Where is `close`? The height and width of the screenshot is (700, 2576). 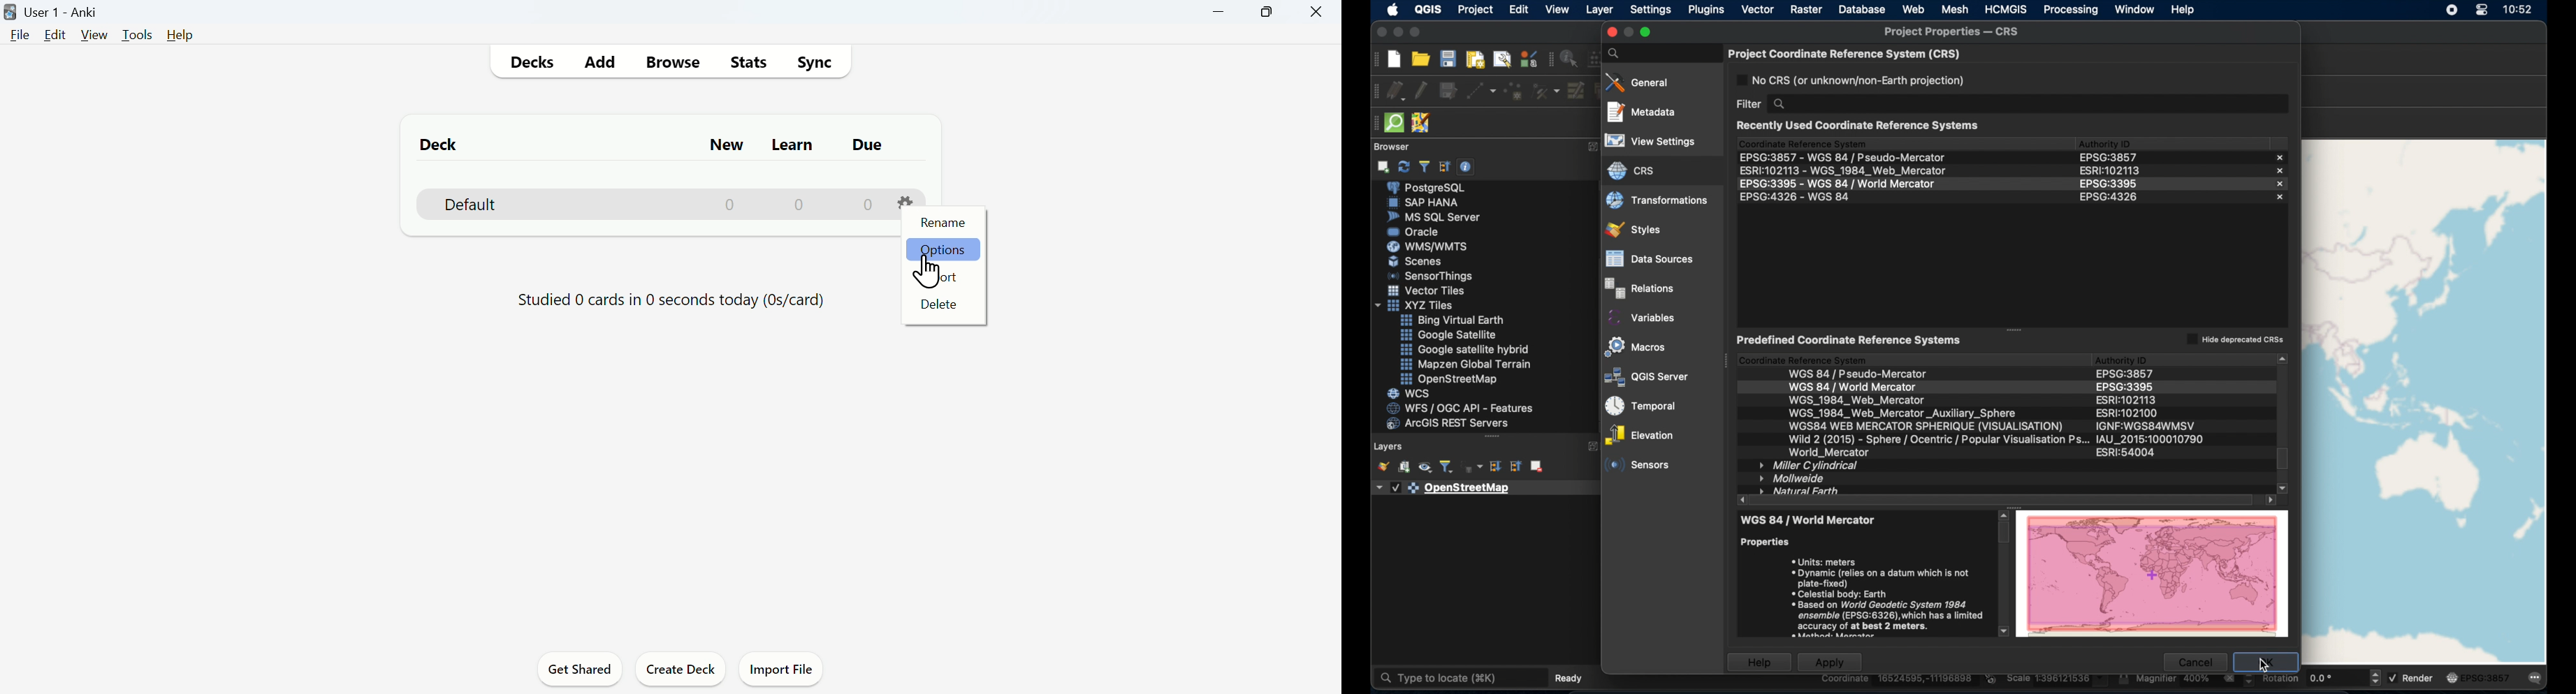 close is located at coordinates (2282, 170).